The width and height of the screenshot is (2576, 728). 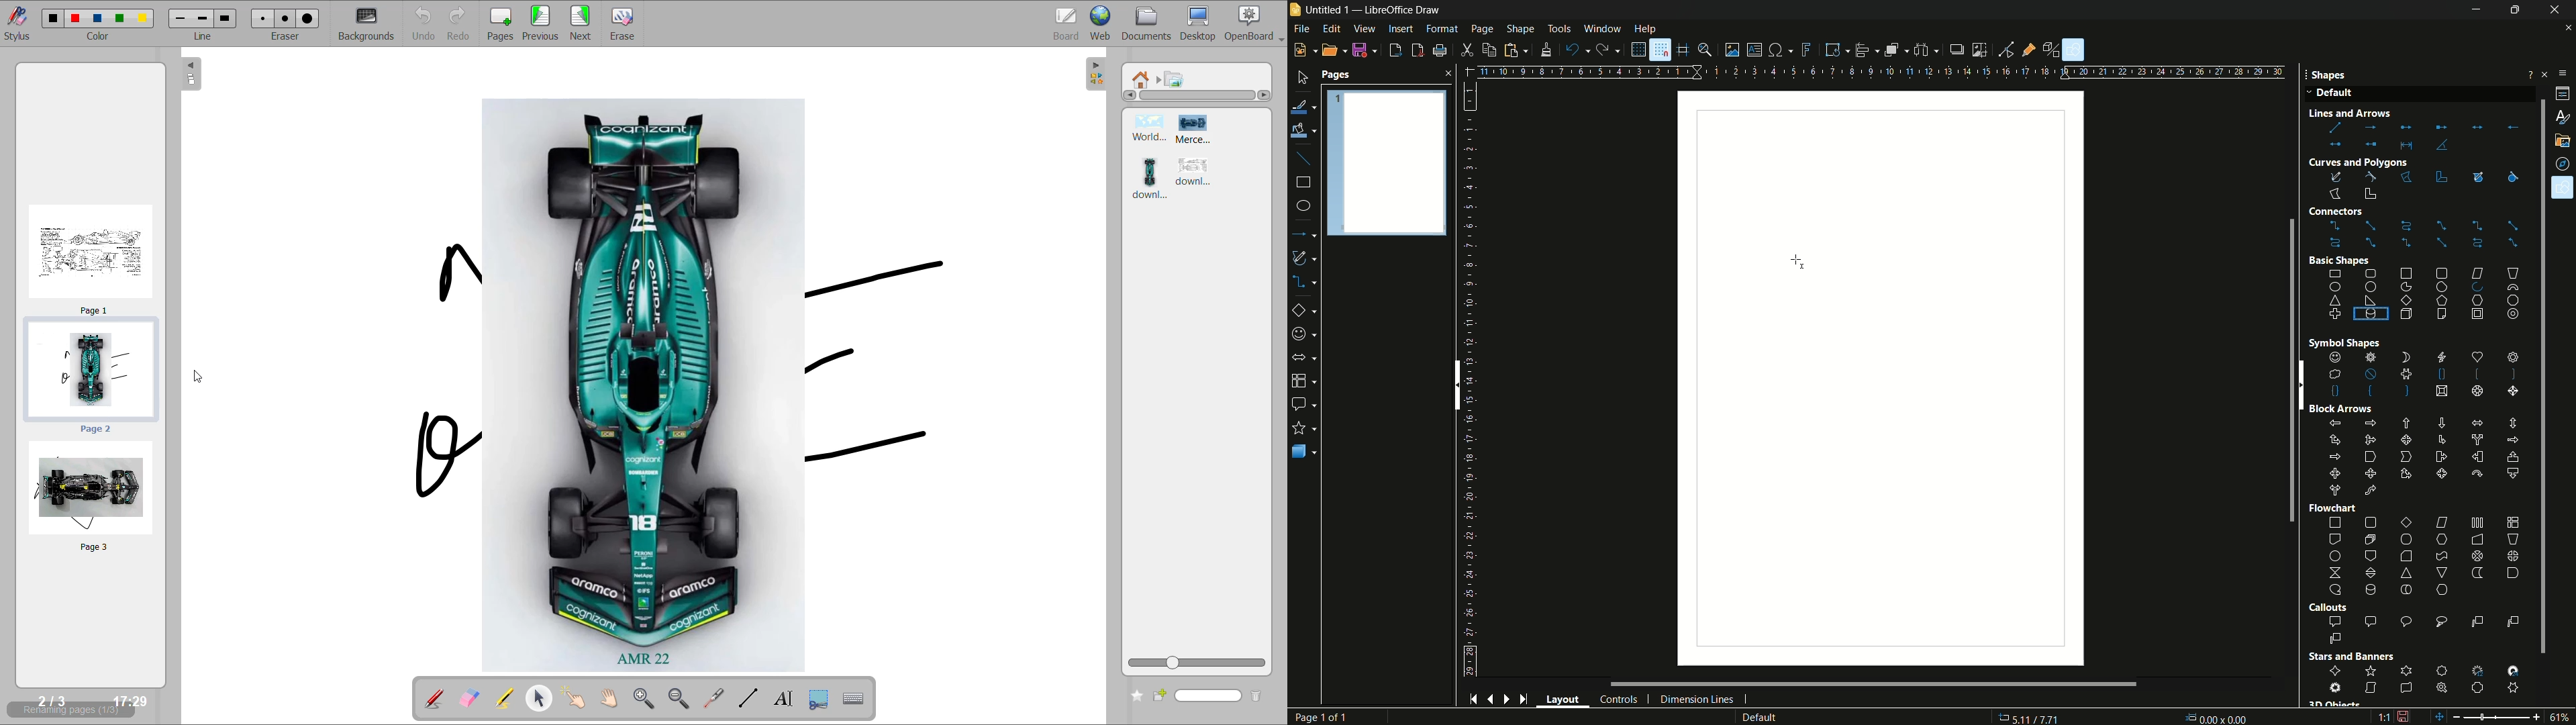 I want to click on maximize or restore, so click(x=2518, y=10).